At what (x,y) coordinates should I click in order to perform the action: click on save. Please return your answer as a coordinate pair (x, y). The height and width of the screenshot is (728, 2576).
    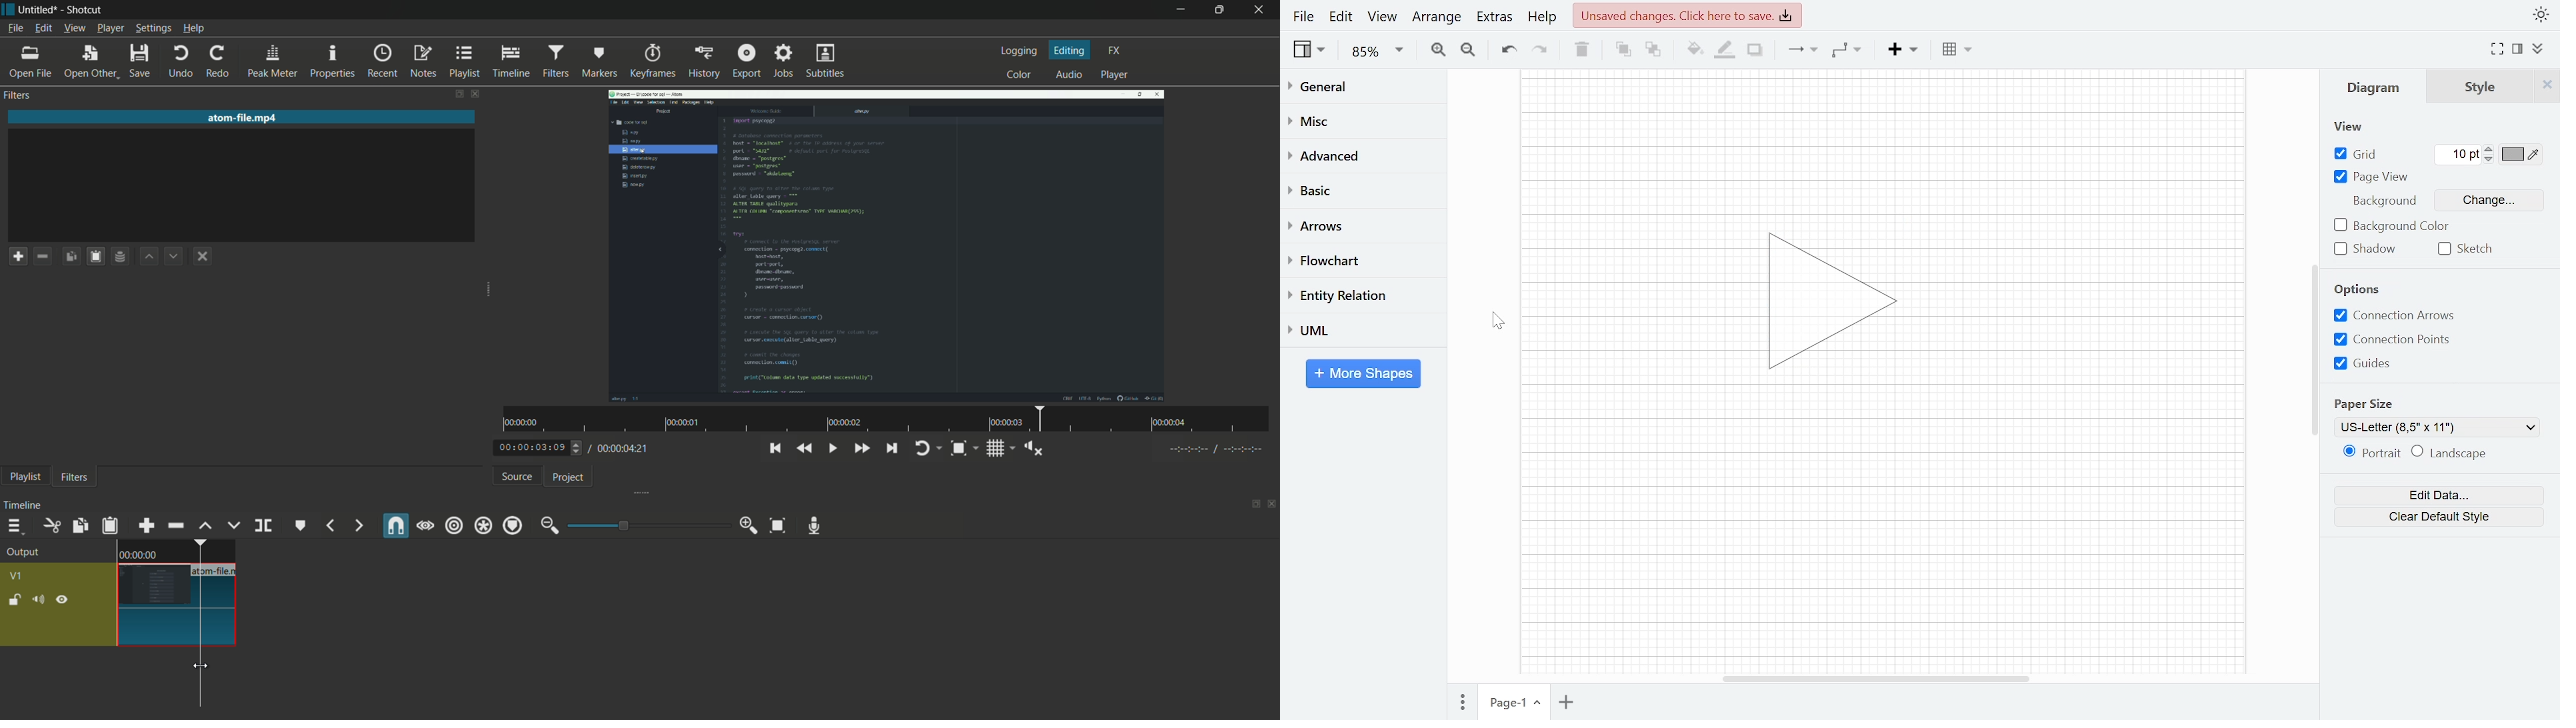
    Looking at the image, I should click on (141, 60).